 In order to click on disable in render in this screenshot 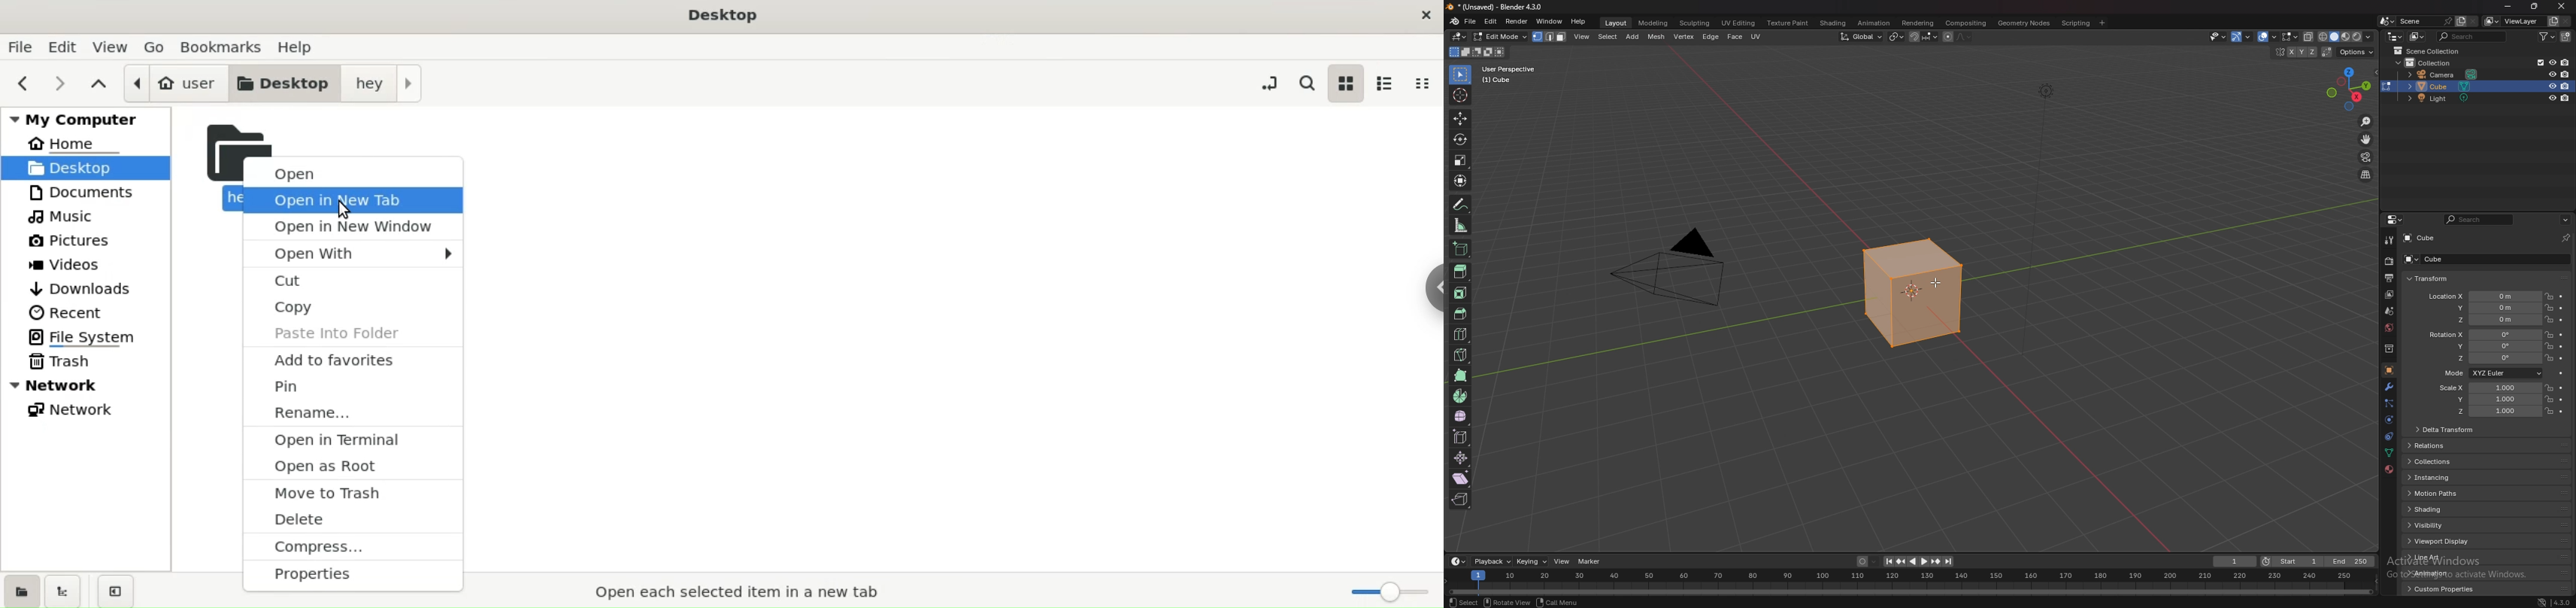, I will do `click(2566, 86)`.